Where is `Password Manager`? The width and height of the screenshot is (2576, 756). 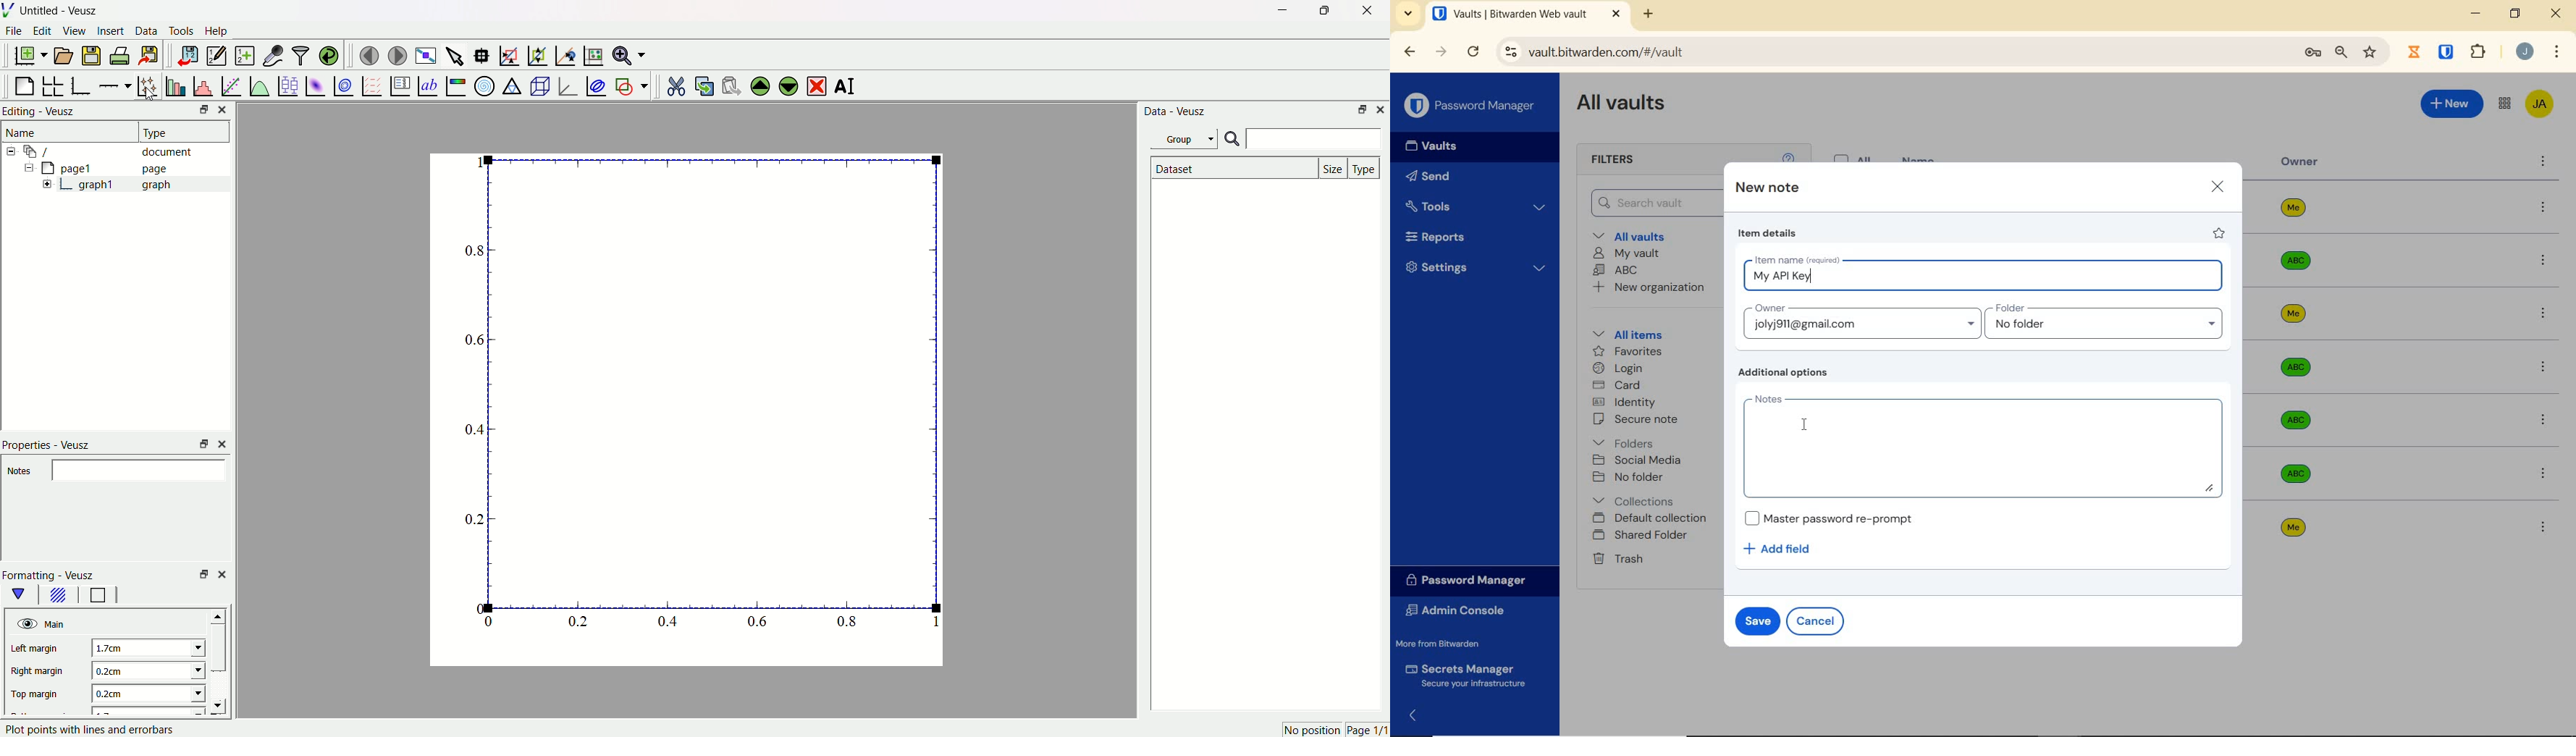 Password Manager is located at coordinates (1471, 580).